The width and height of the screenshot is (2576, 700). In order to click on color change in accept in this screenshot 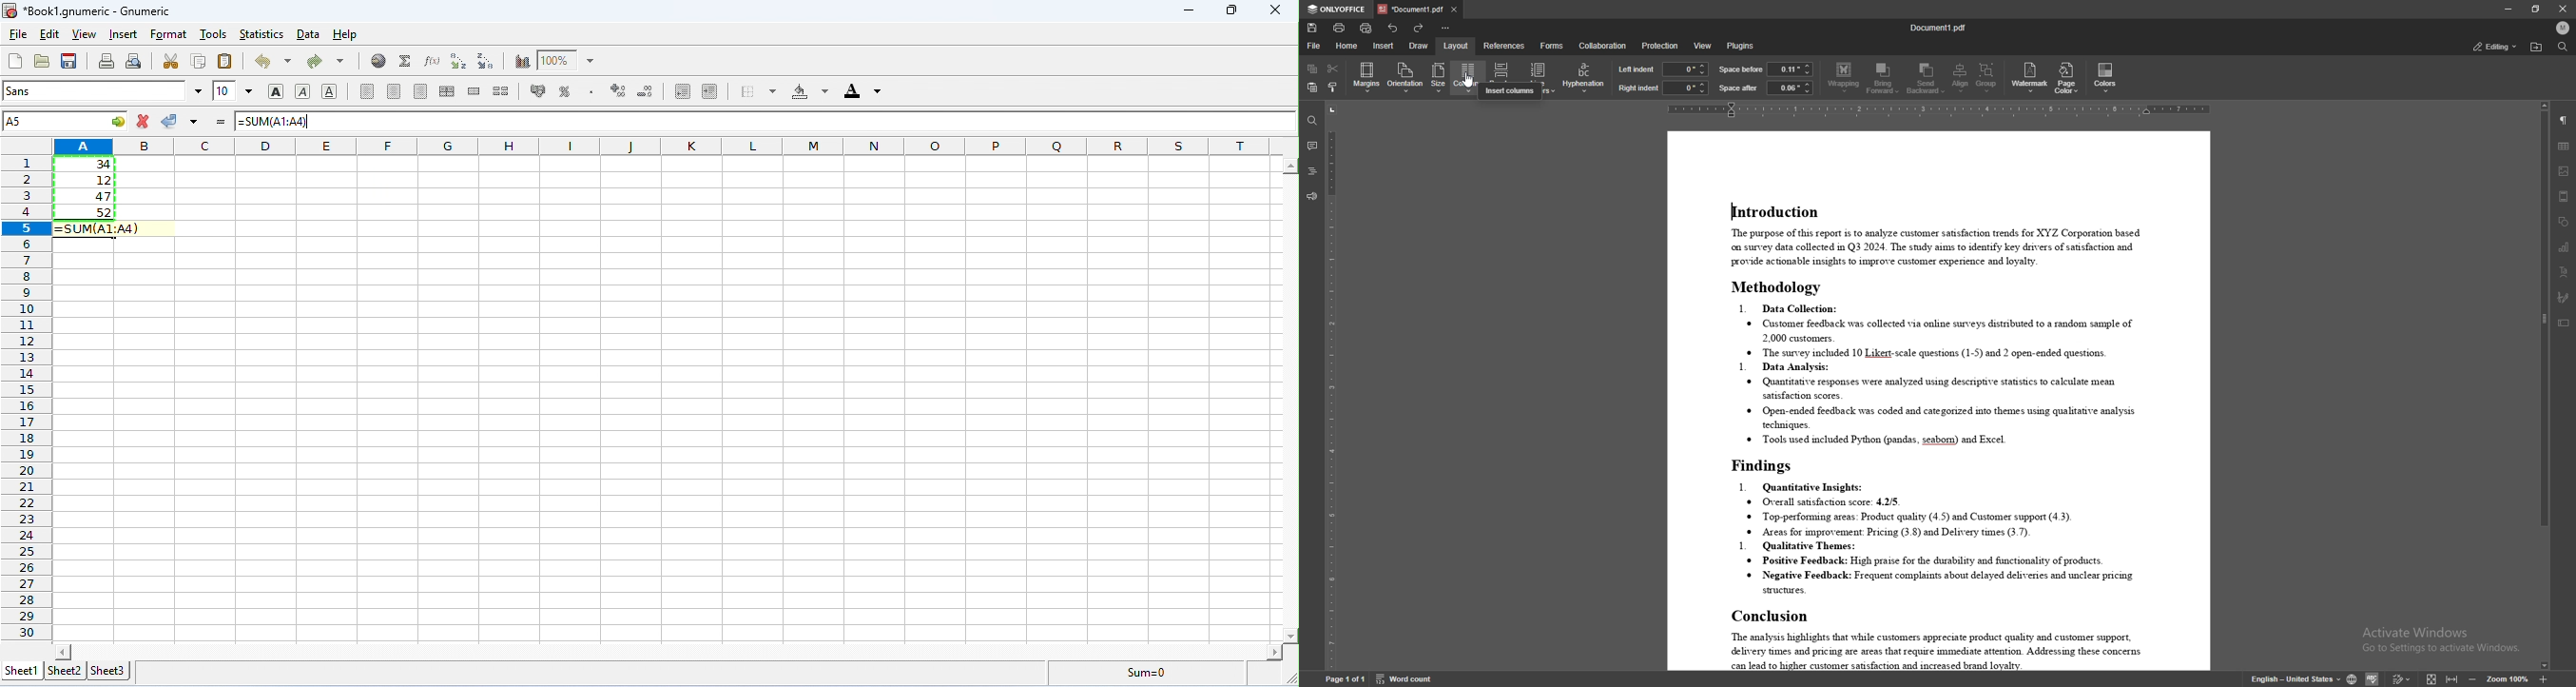, I will do `click(179, 121)`.